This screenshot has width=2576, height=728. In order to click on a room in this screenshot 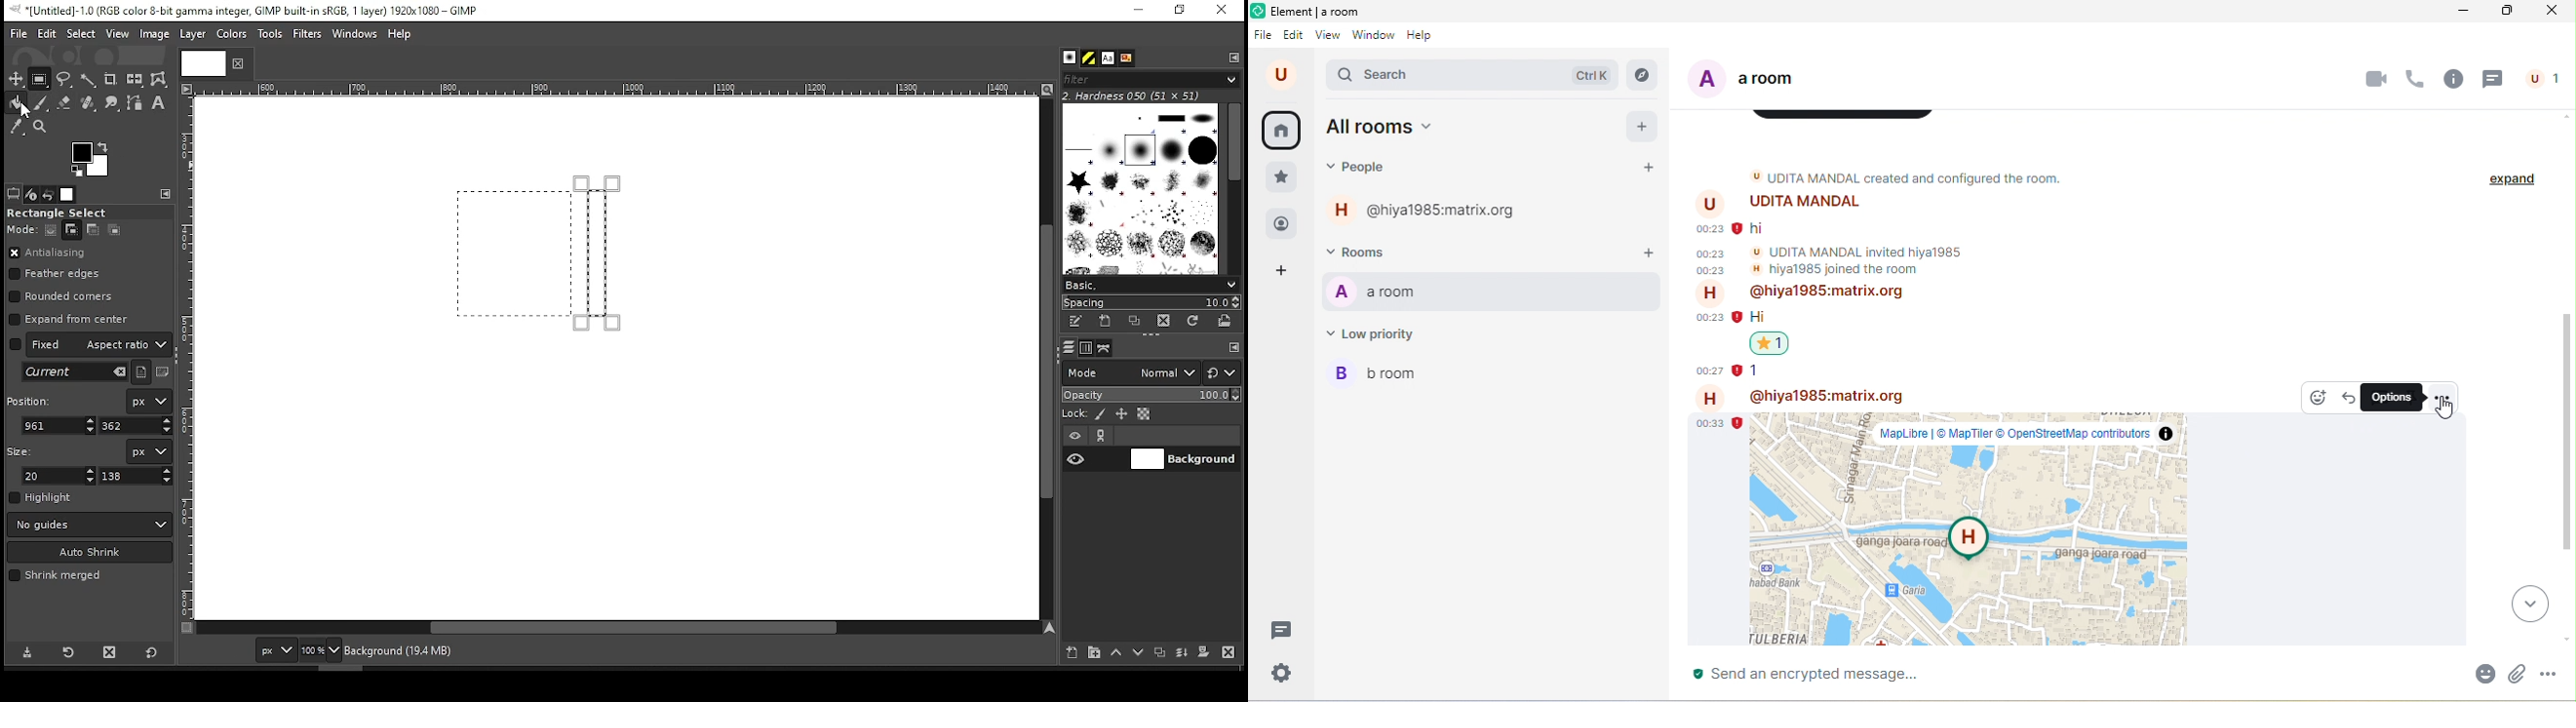, I will do `click(1374, 291)`.